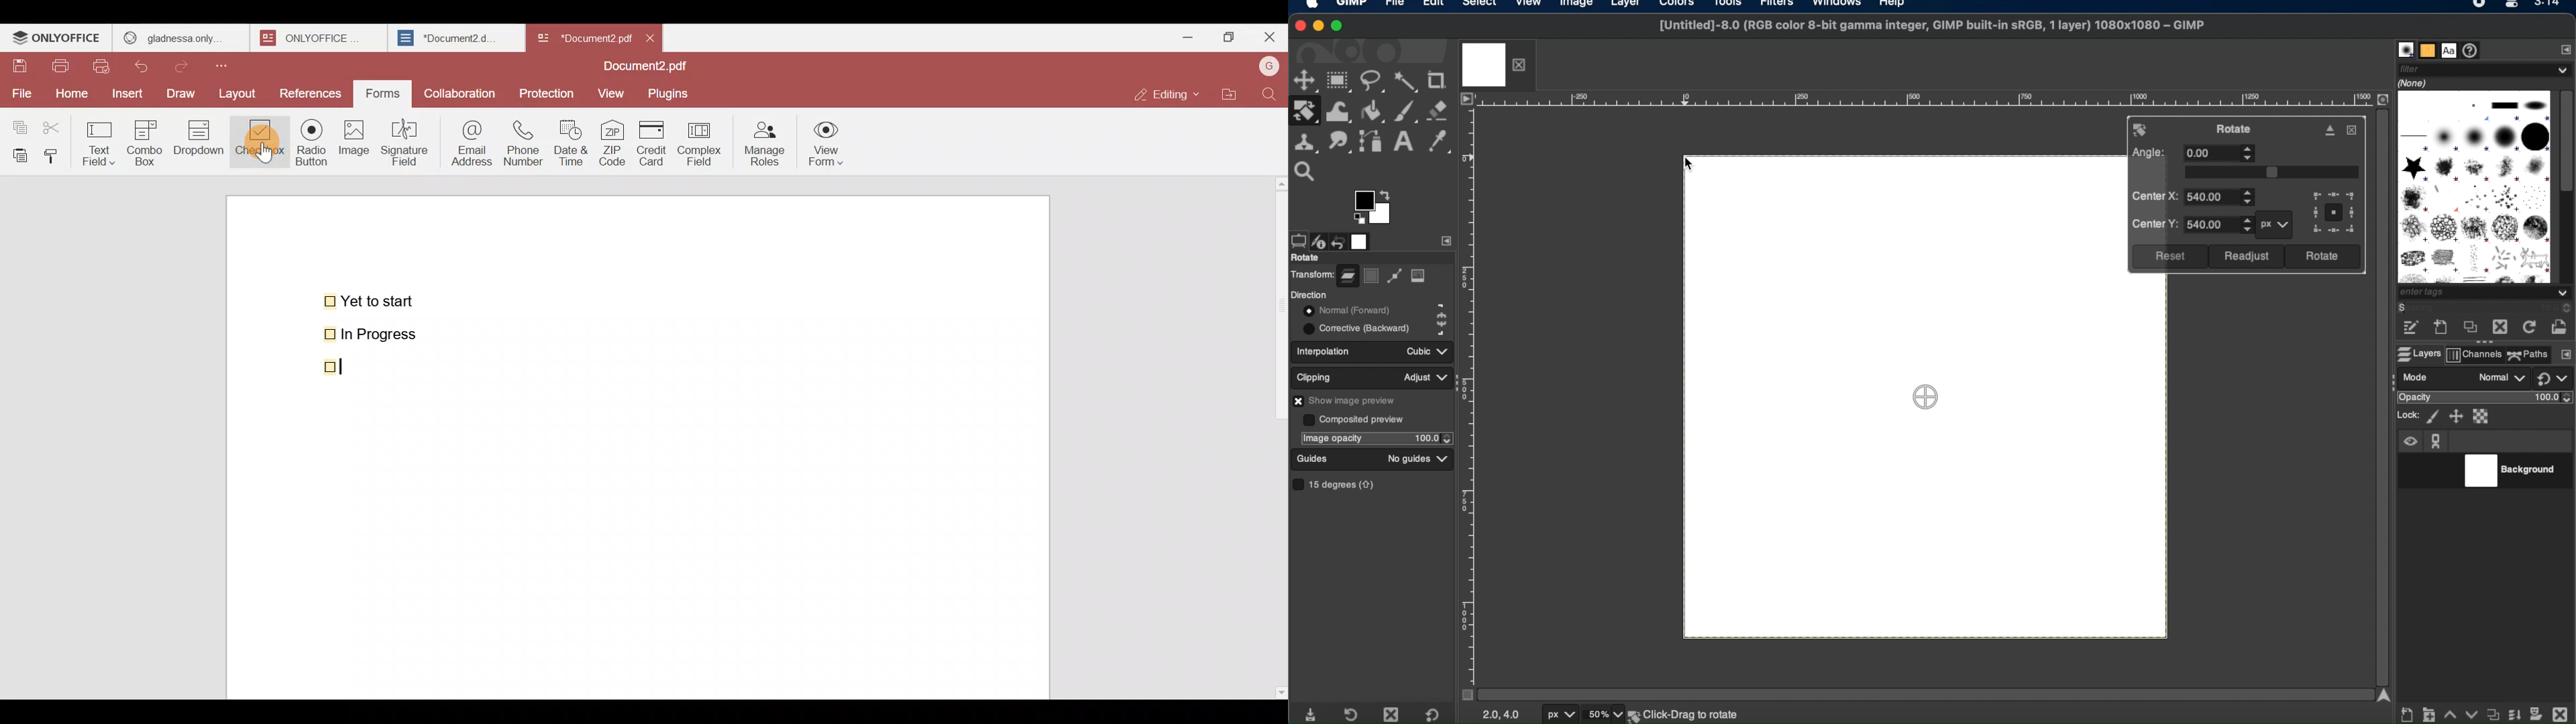 The image size is (2576, 728). What do you see at coordinates (1326, 351) in the screenshot?
I see `interpolation` at bounding box center [1326, 351].